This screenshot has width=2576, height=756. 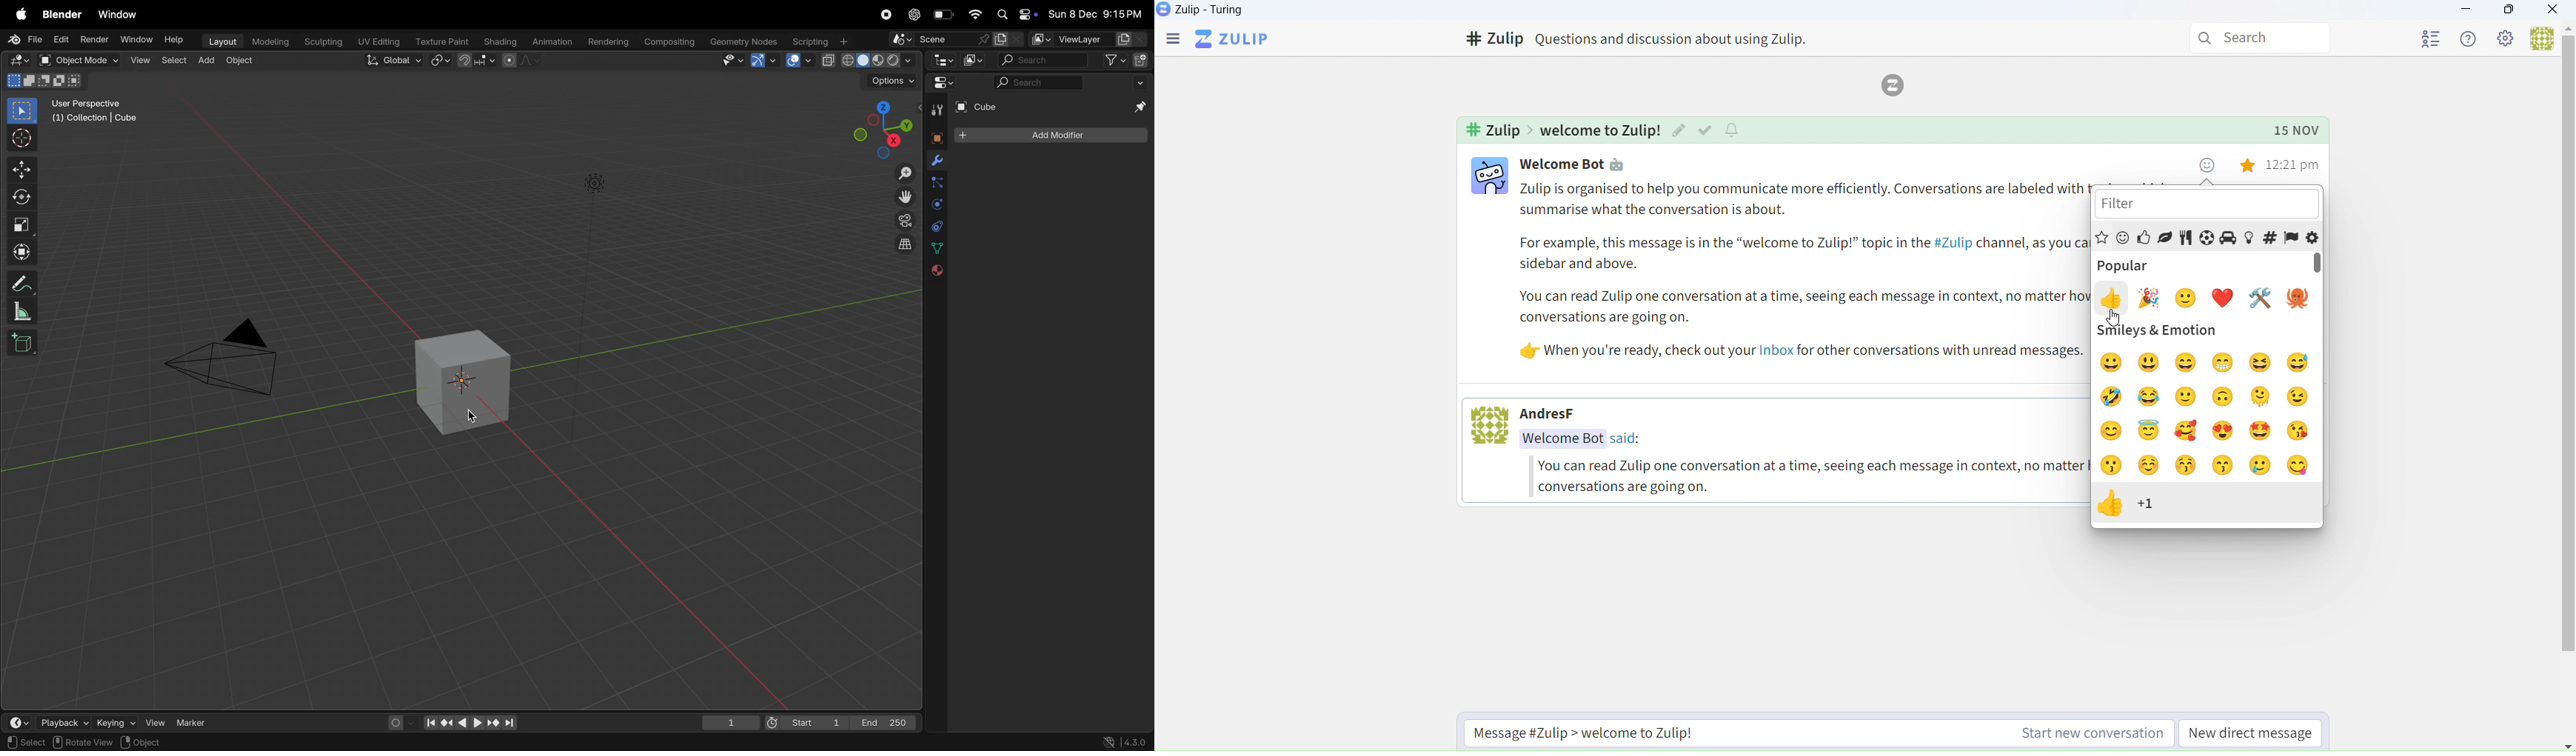 What do you see at coordinates (890, 82) in the screenshot?
I see `options` at bounding box center [890, 82].